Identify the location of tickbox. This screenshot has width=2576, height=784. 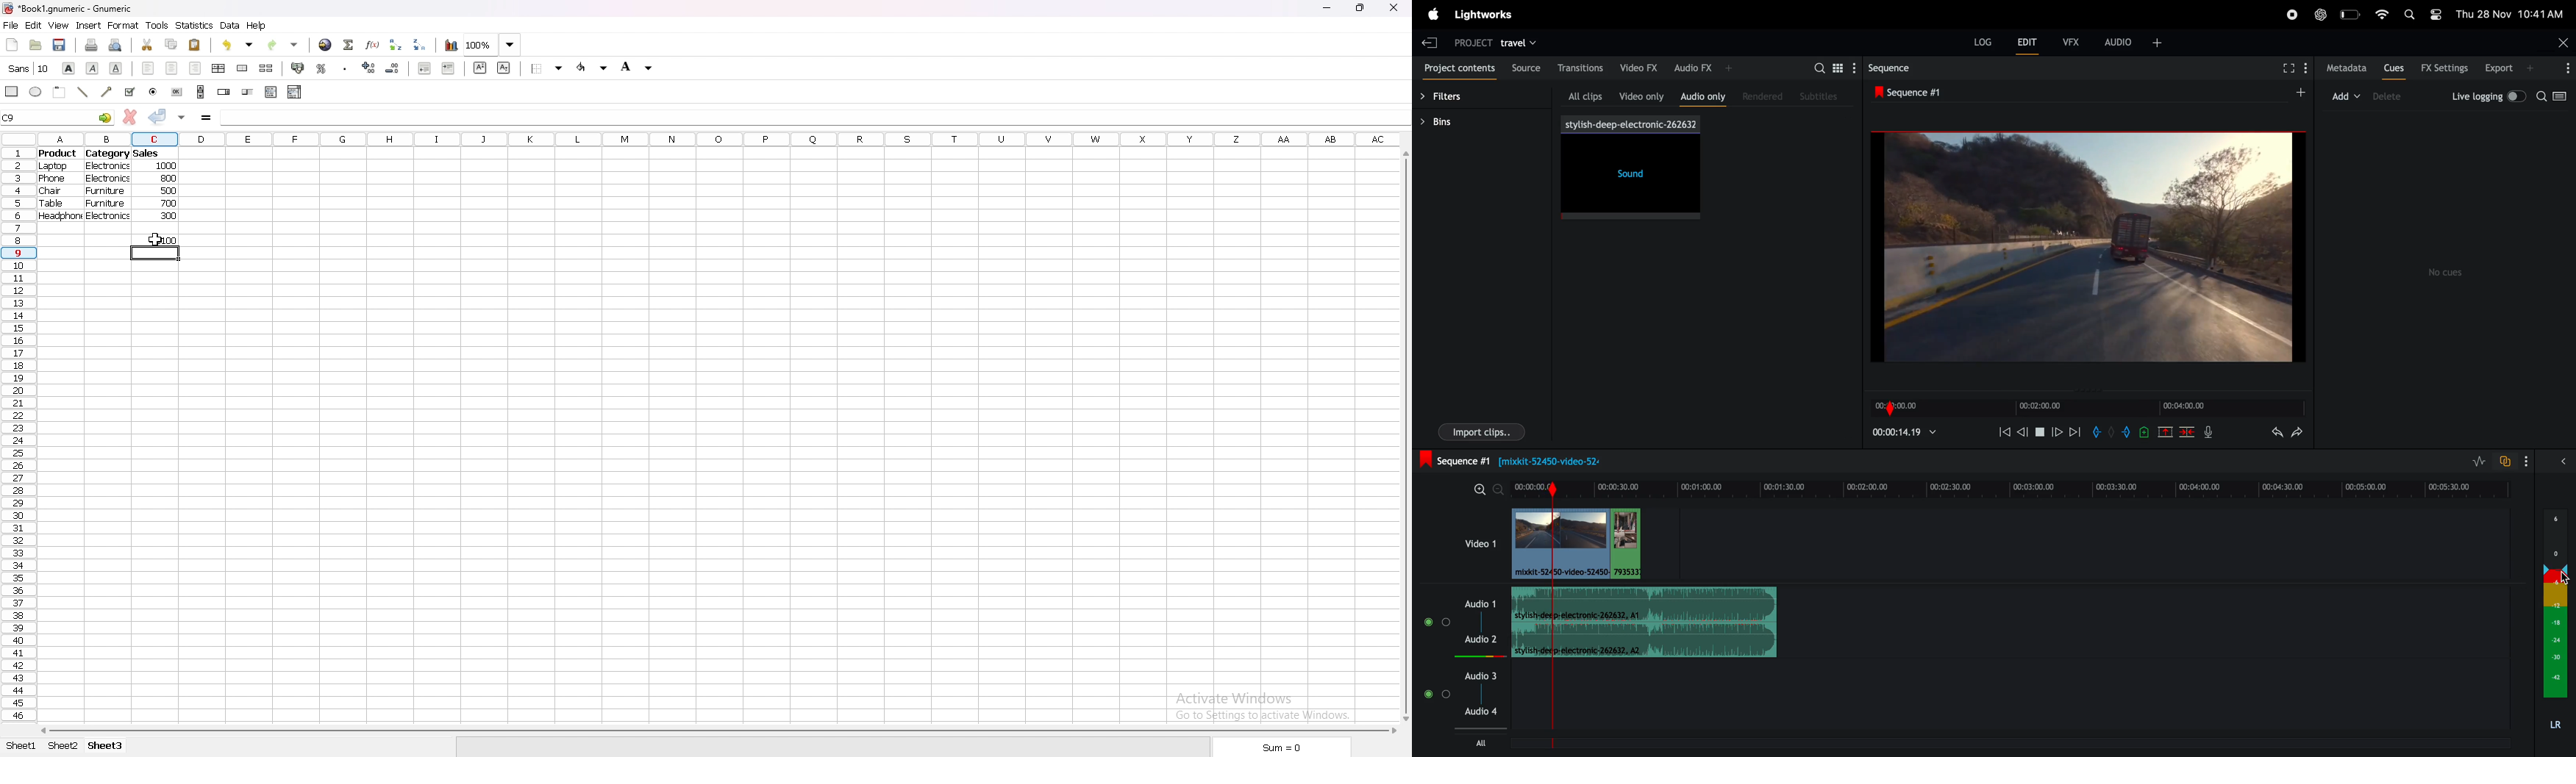
(130, 92).